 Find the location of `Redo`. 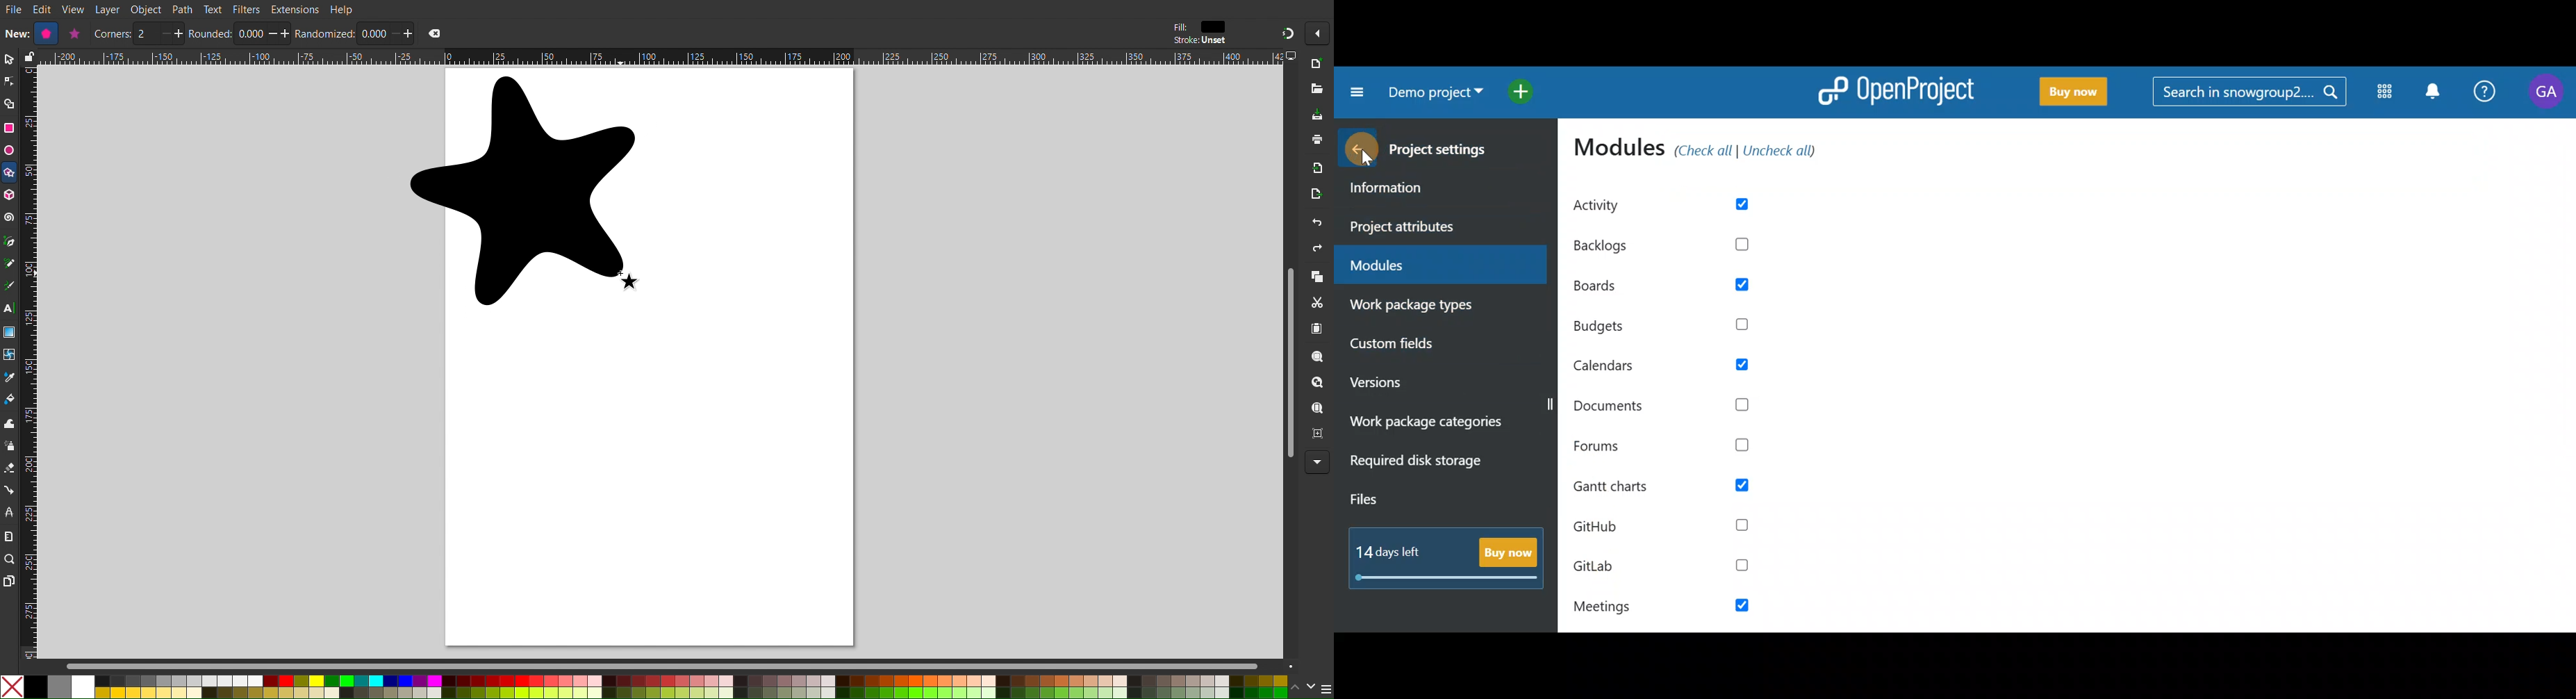

Redo is located at coordinates (1315, 250).